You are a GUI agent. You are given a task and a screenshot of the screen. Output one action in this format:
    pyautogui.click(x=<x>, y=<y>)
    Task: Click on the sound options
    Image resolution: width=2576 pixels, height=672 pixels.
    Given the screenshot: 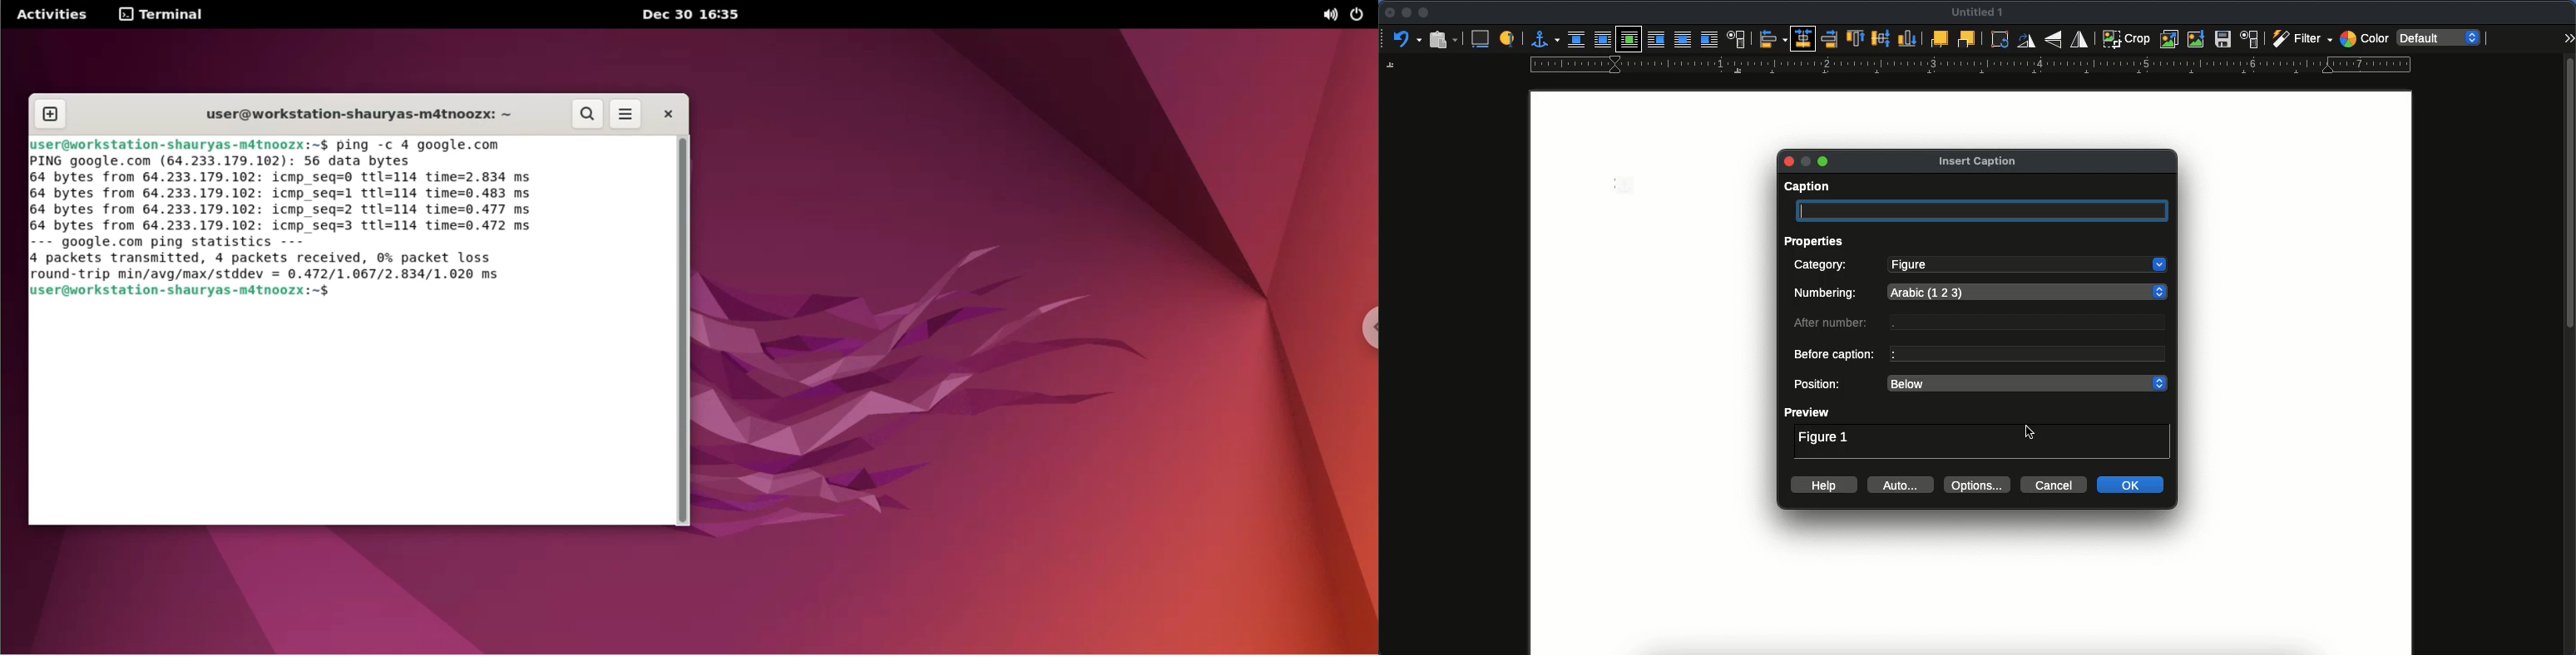 What is the action you would take?
    pyautogui.click(x=1331, y=15)
    